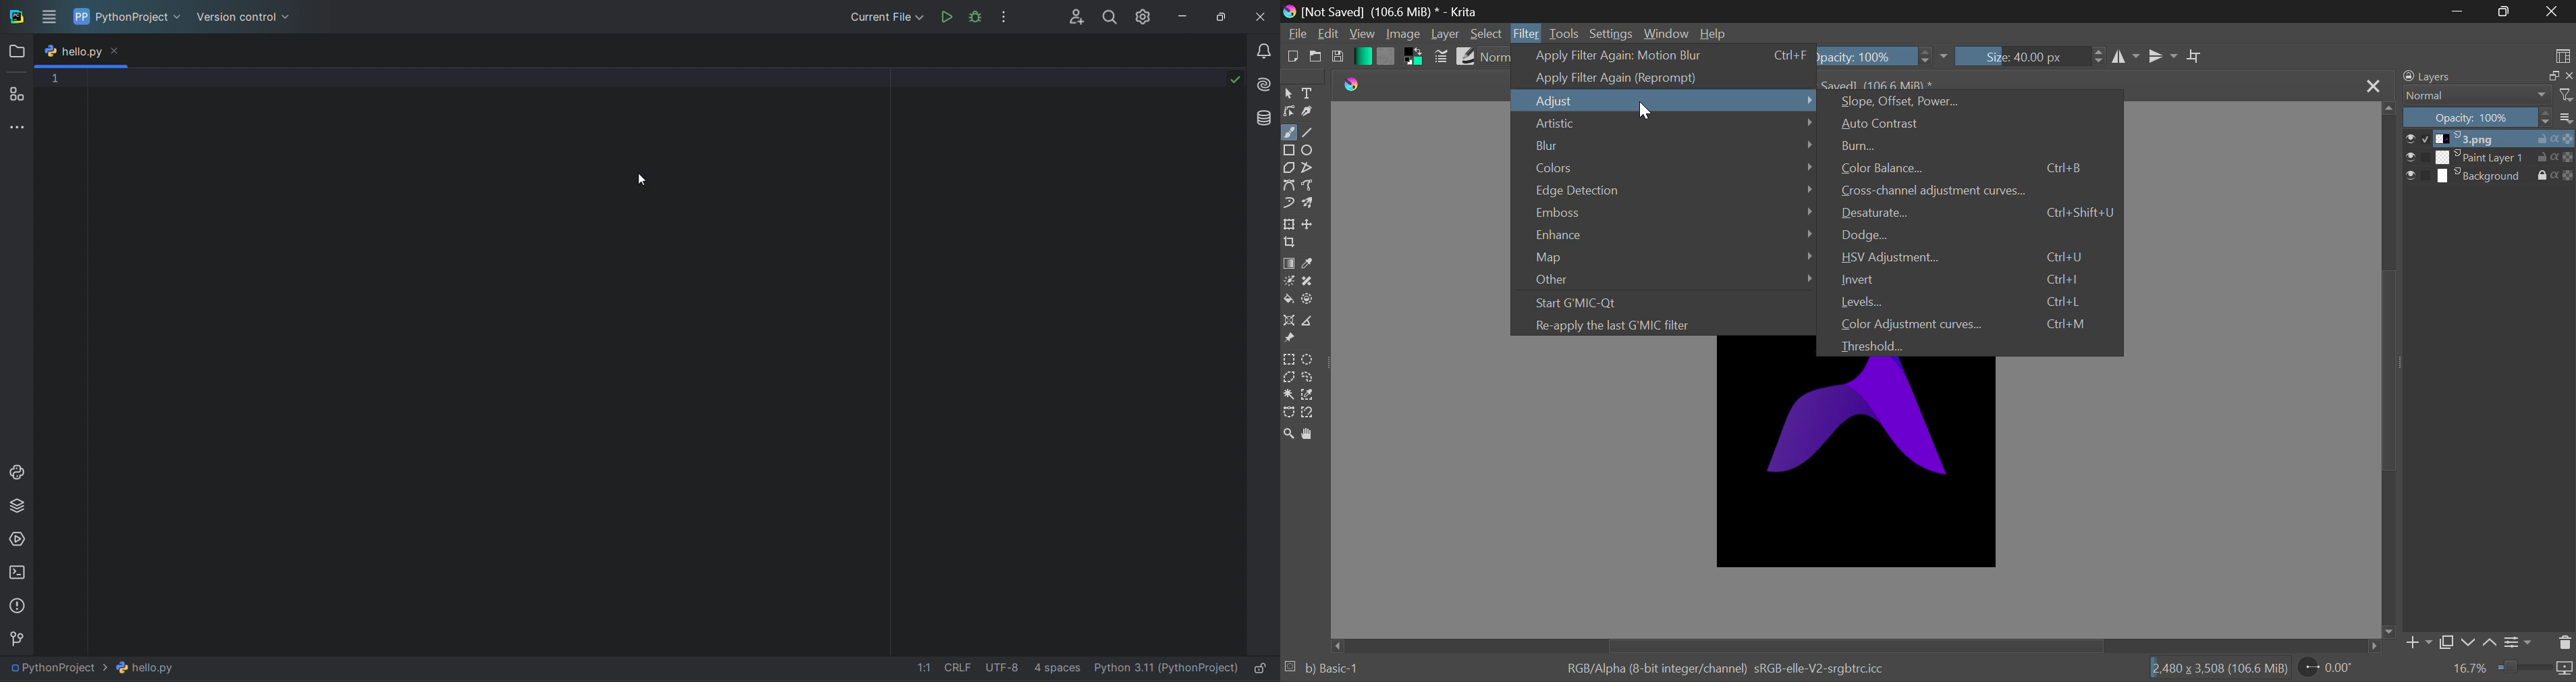 This screenshot has height=700, width=2576. I want to click on Restore Down, so click(2459, 11).